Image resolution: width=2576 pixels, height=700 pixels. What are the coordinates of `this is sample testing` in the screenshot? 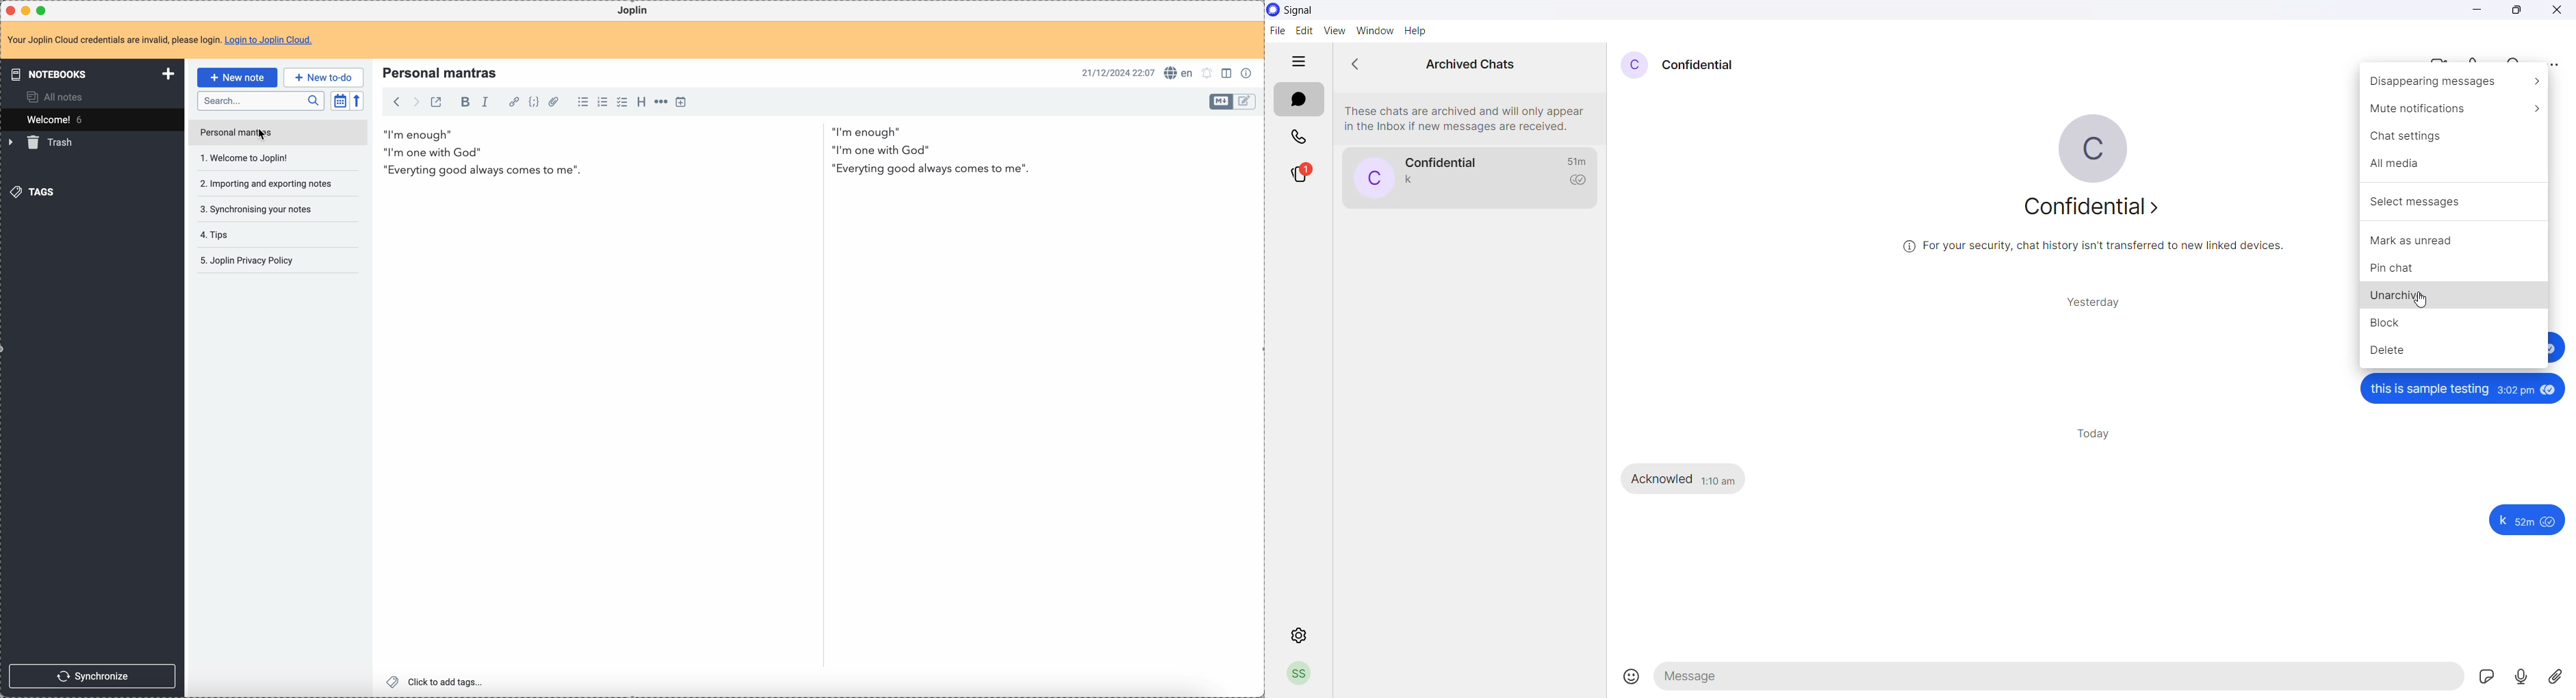 It's located at (2428, 390).